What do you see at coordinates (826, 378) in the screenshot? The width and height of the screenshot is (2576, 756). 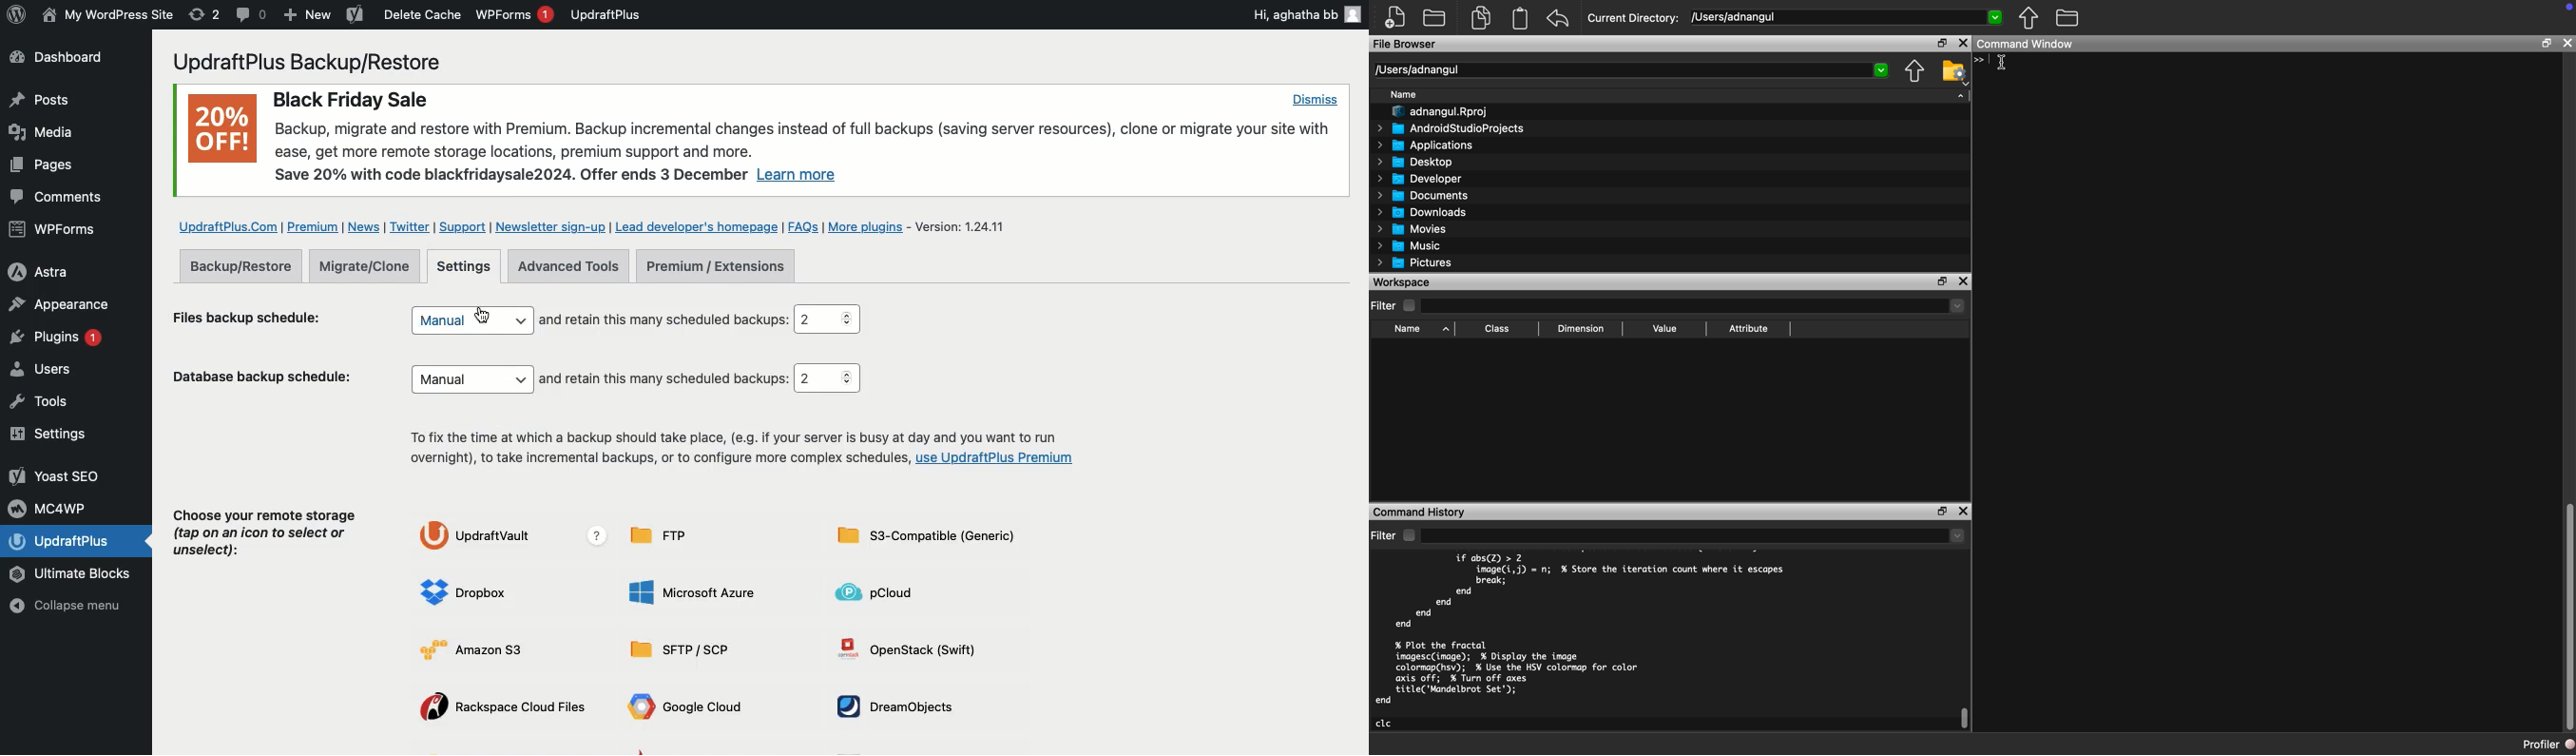 I see `2` at bounding box center [826, 378].